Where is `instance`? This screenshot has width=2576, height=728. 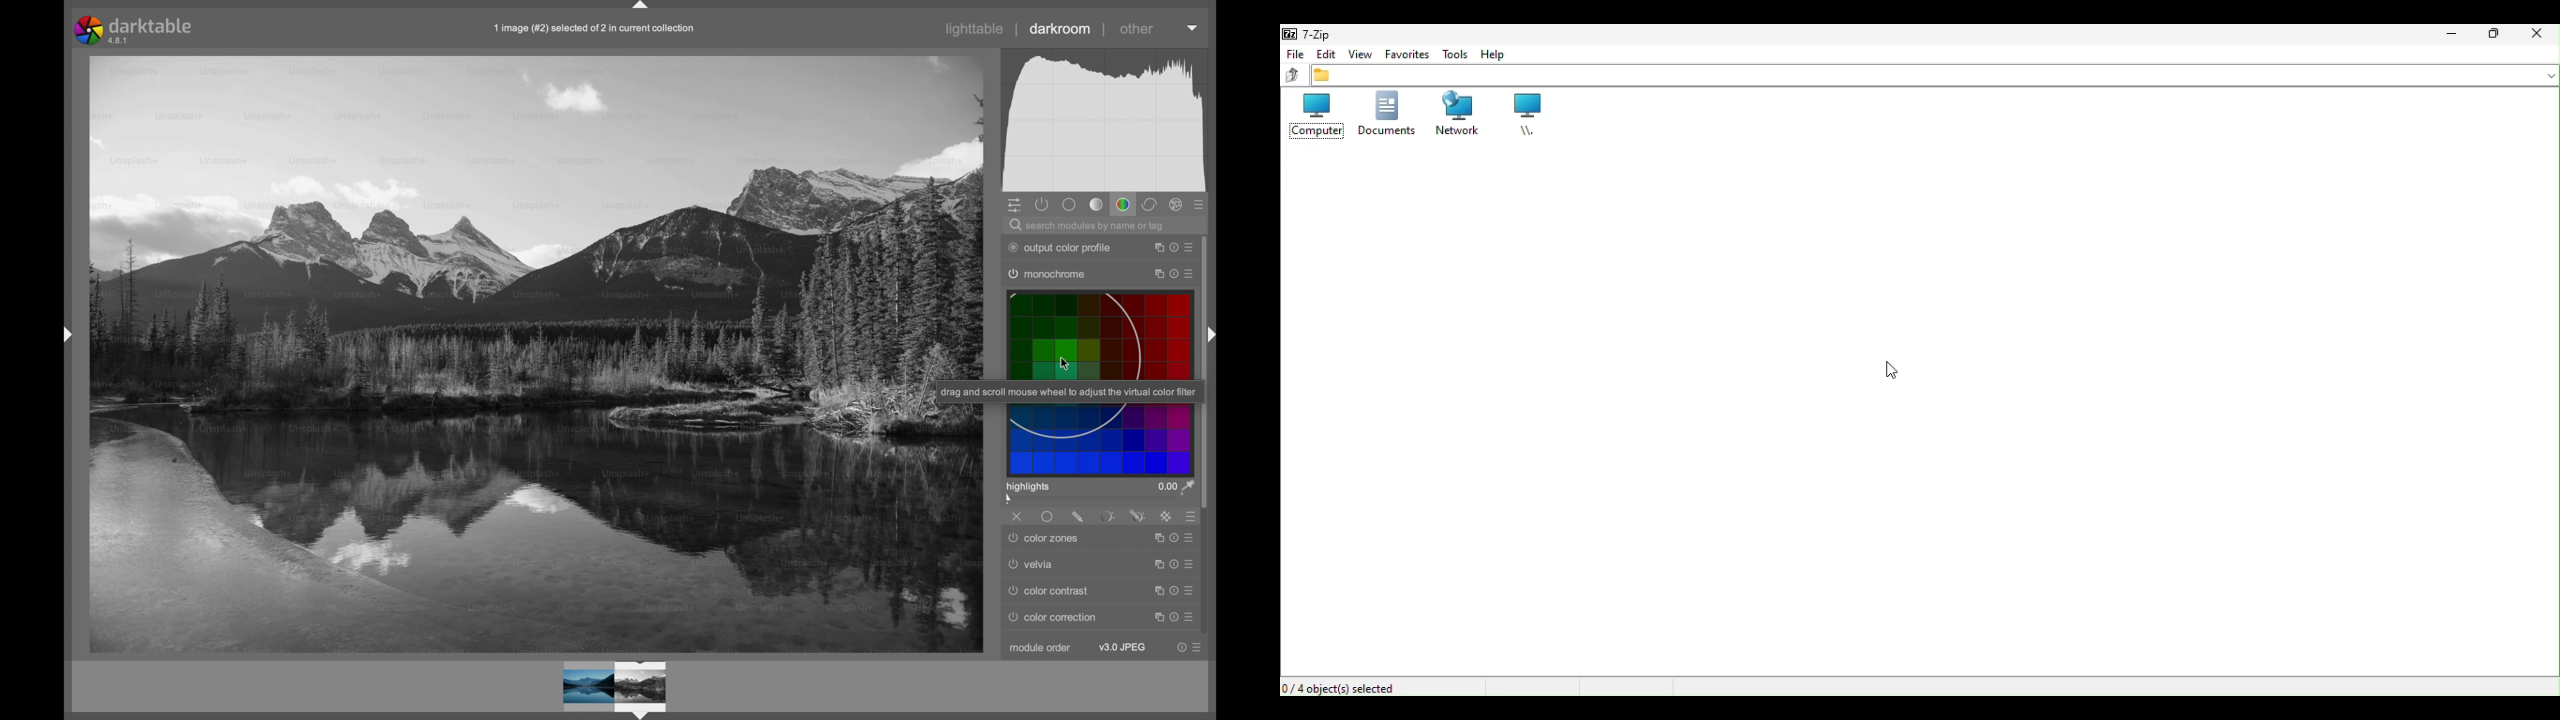 instance is located at coordinates (1157, 617).